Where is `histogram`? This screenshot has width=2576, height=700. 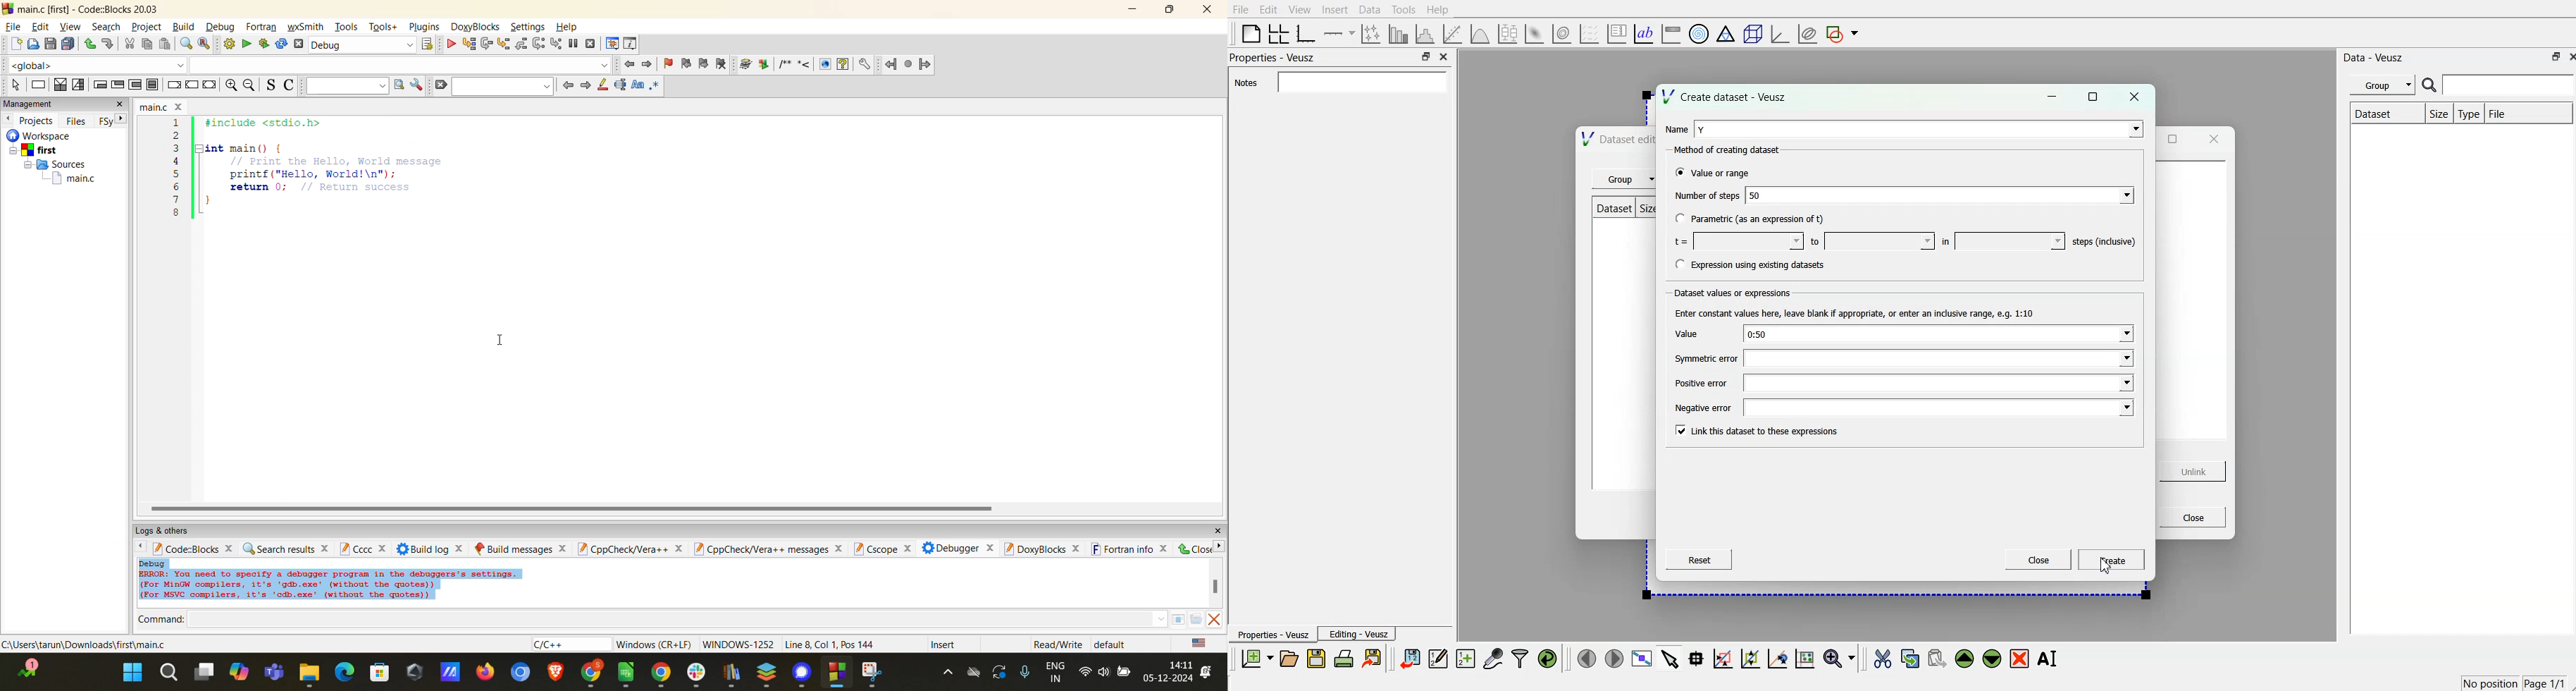 histogram is located at coordinates (1426, 32).